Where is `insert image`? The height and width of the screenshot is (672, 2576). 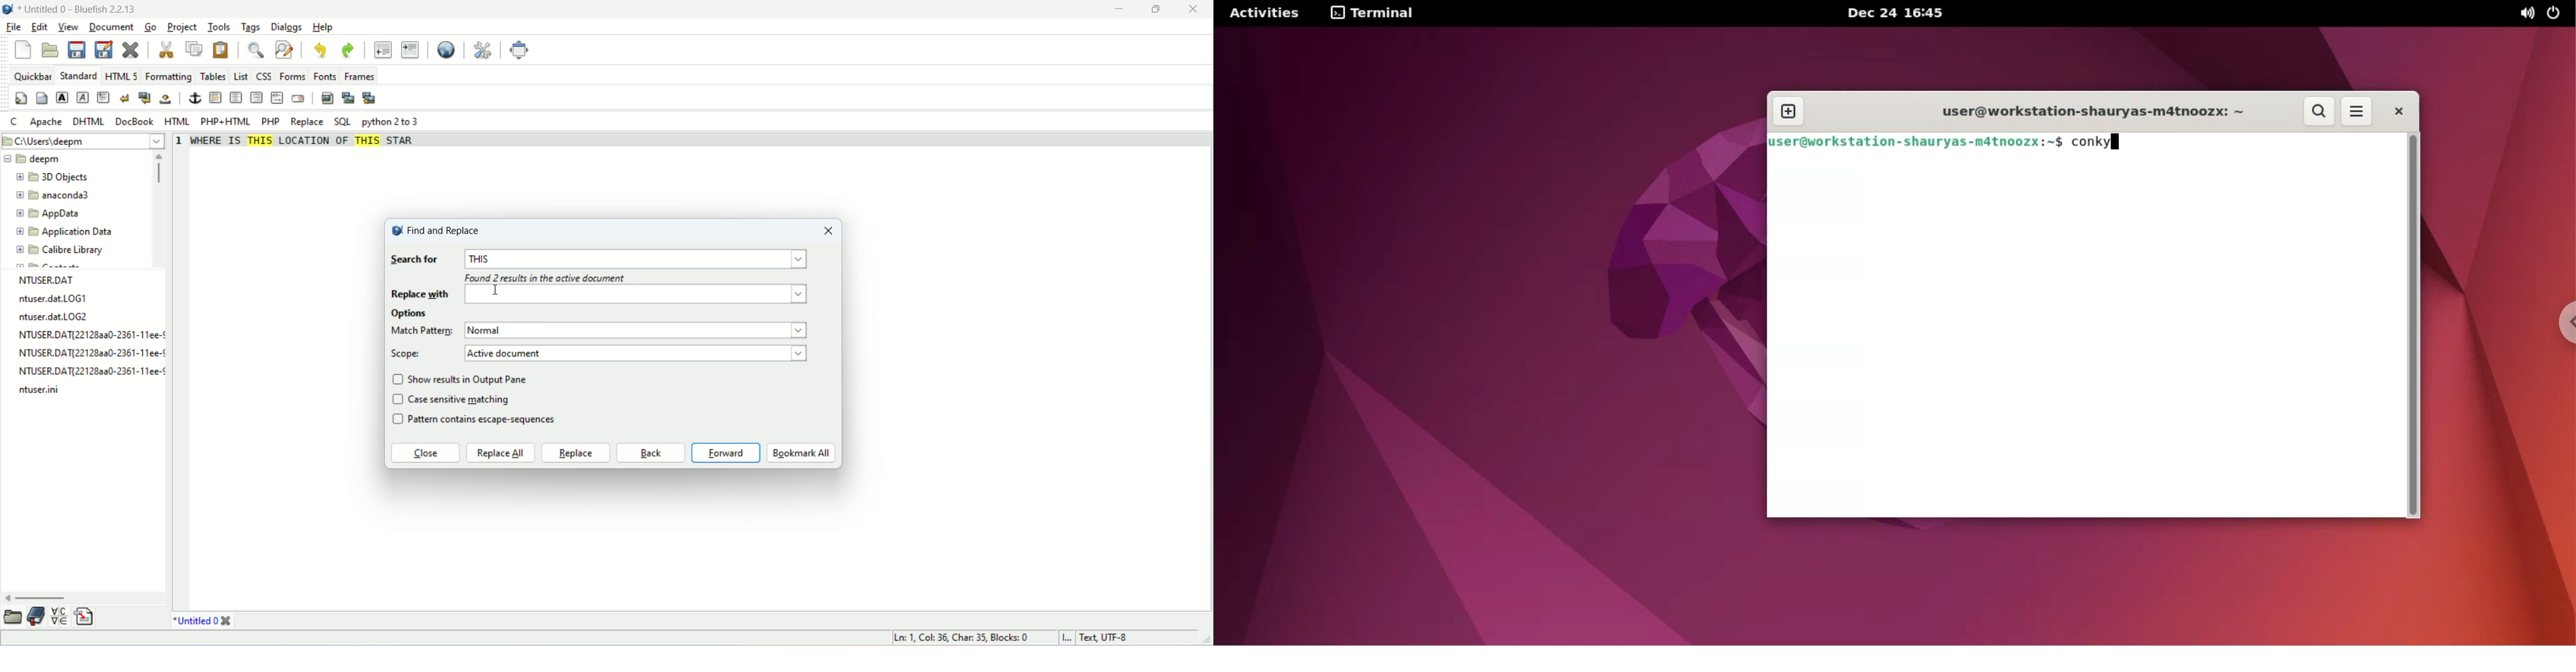
insert image is located at coordinates (326, 99).